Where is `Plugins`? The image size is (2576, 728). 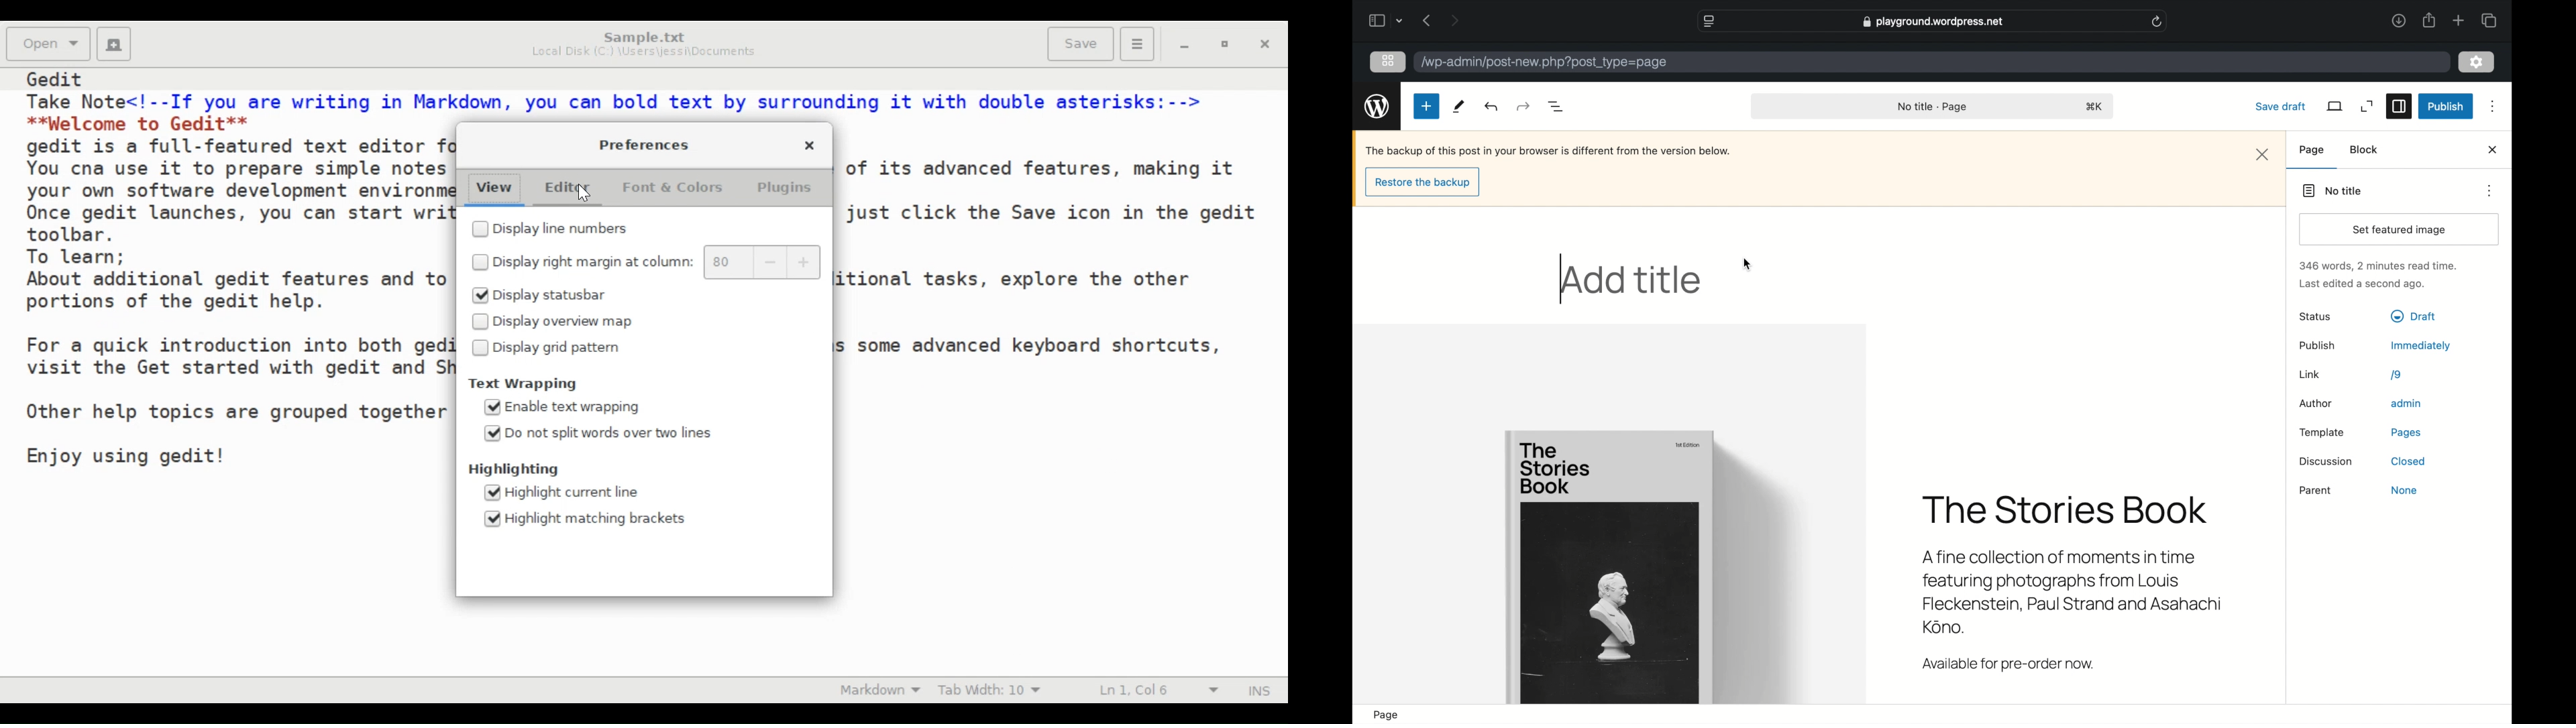 Plugins is located at coordinates (790, 189).